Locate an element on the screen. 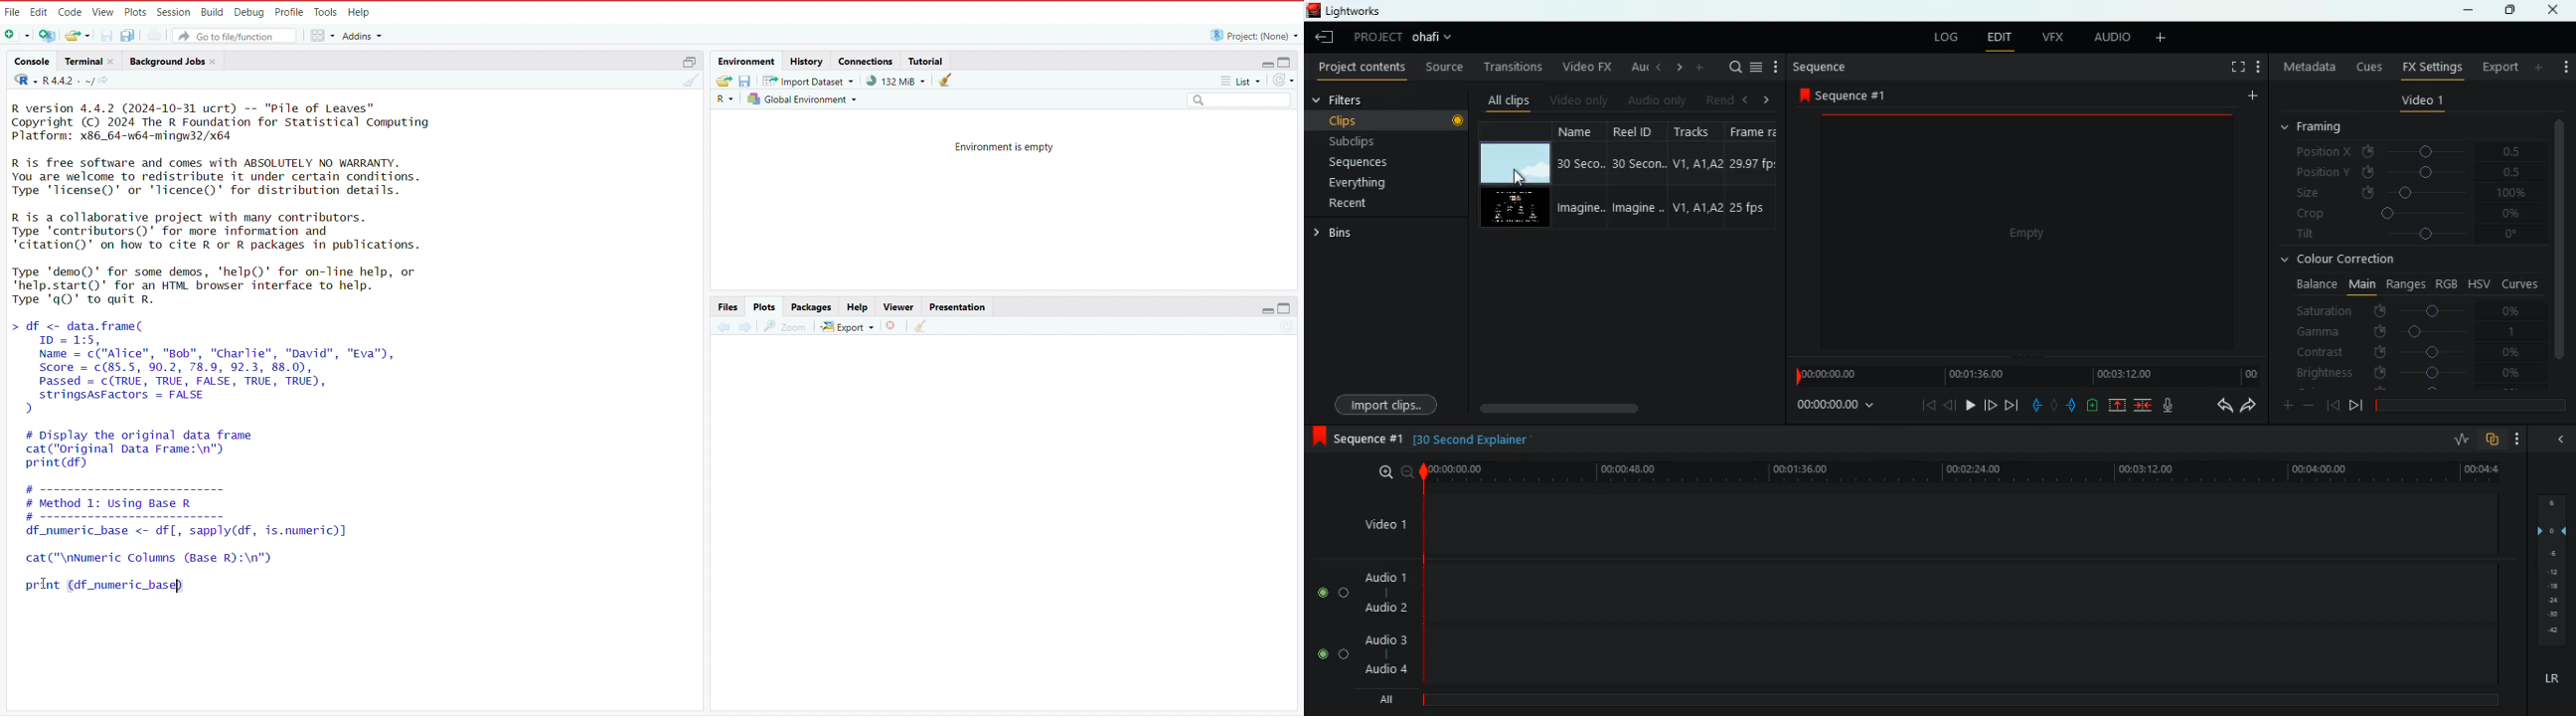 The width and height of the screenshot is (2576, 728). Project: (None) is located at coordinates (1252, 35).